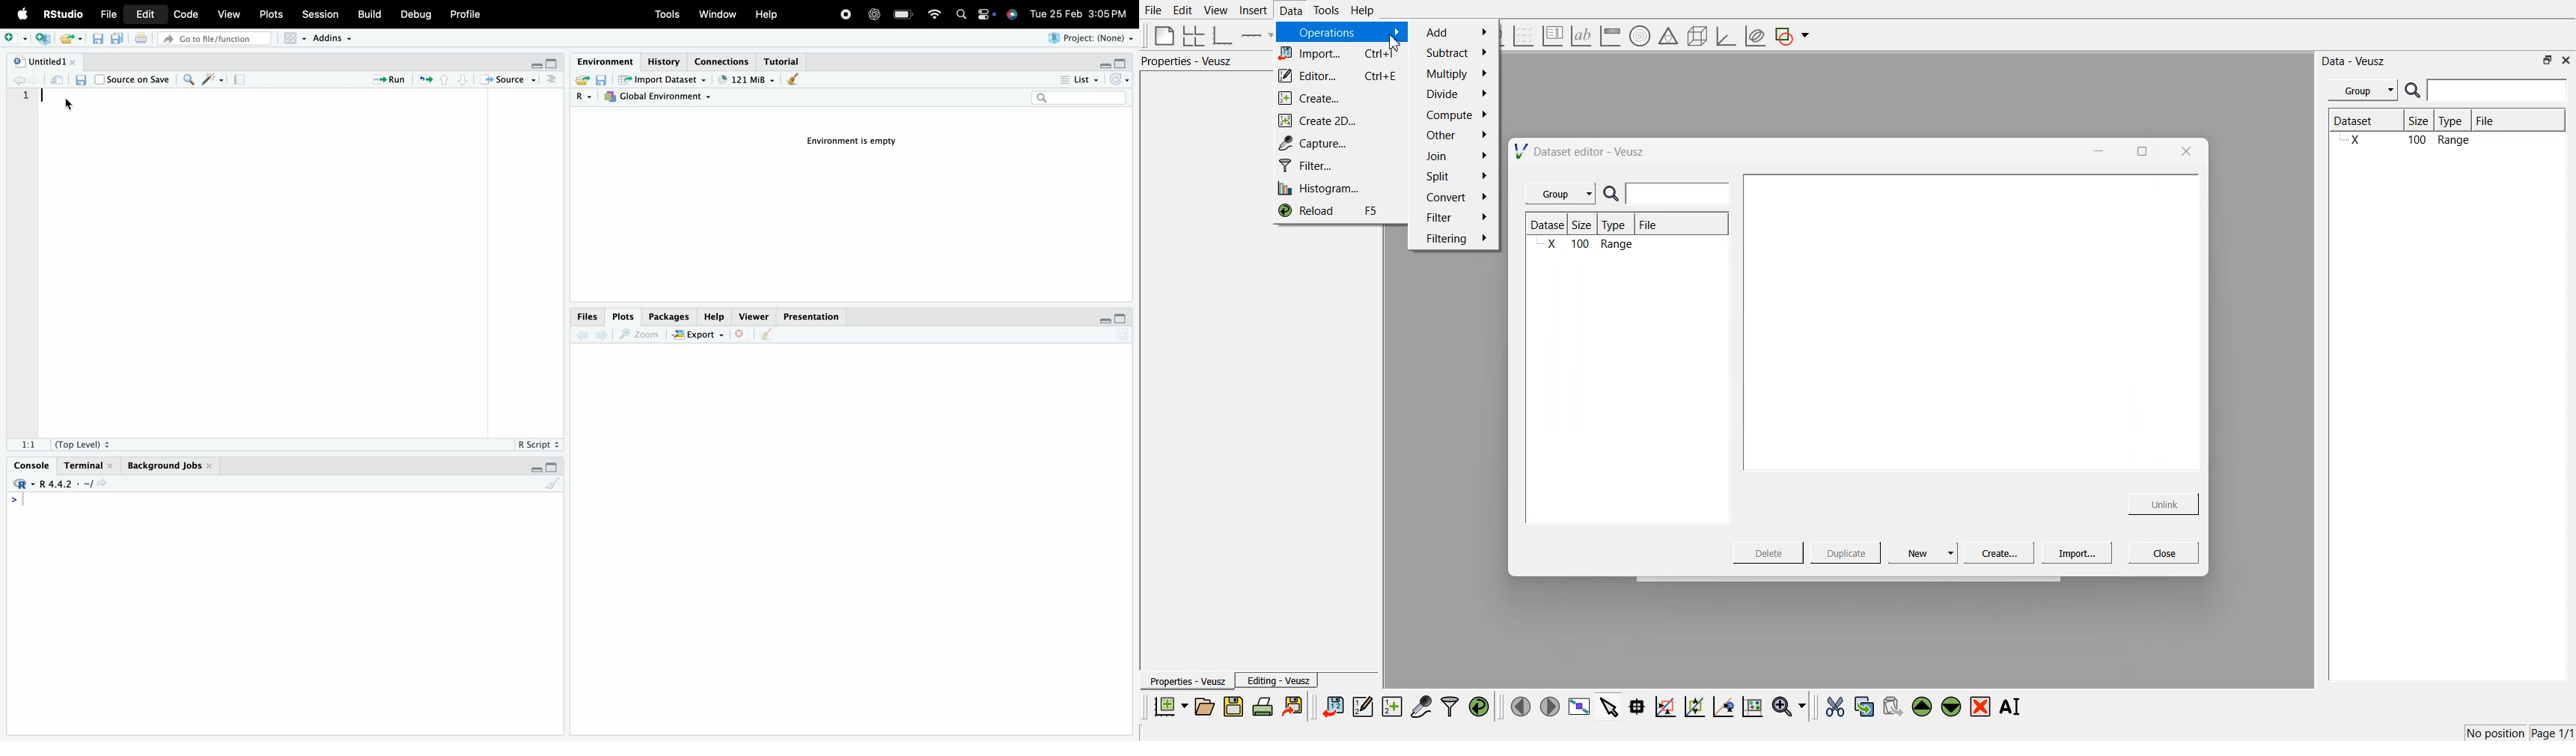  I want to click on Recording, so click(845, 15).